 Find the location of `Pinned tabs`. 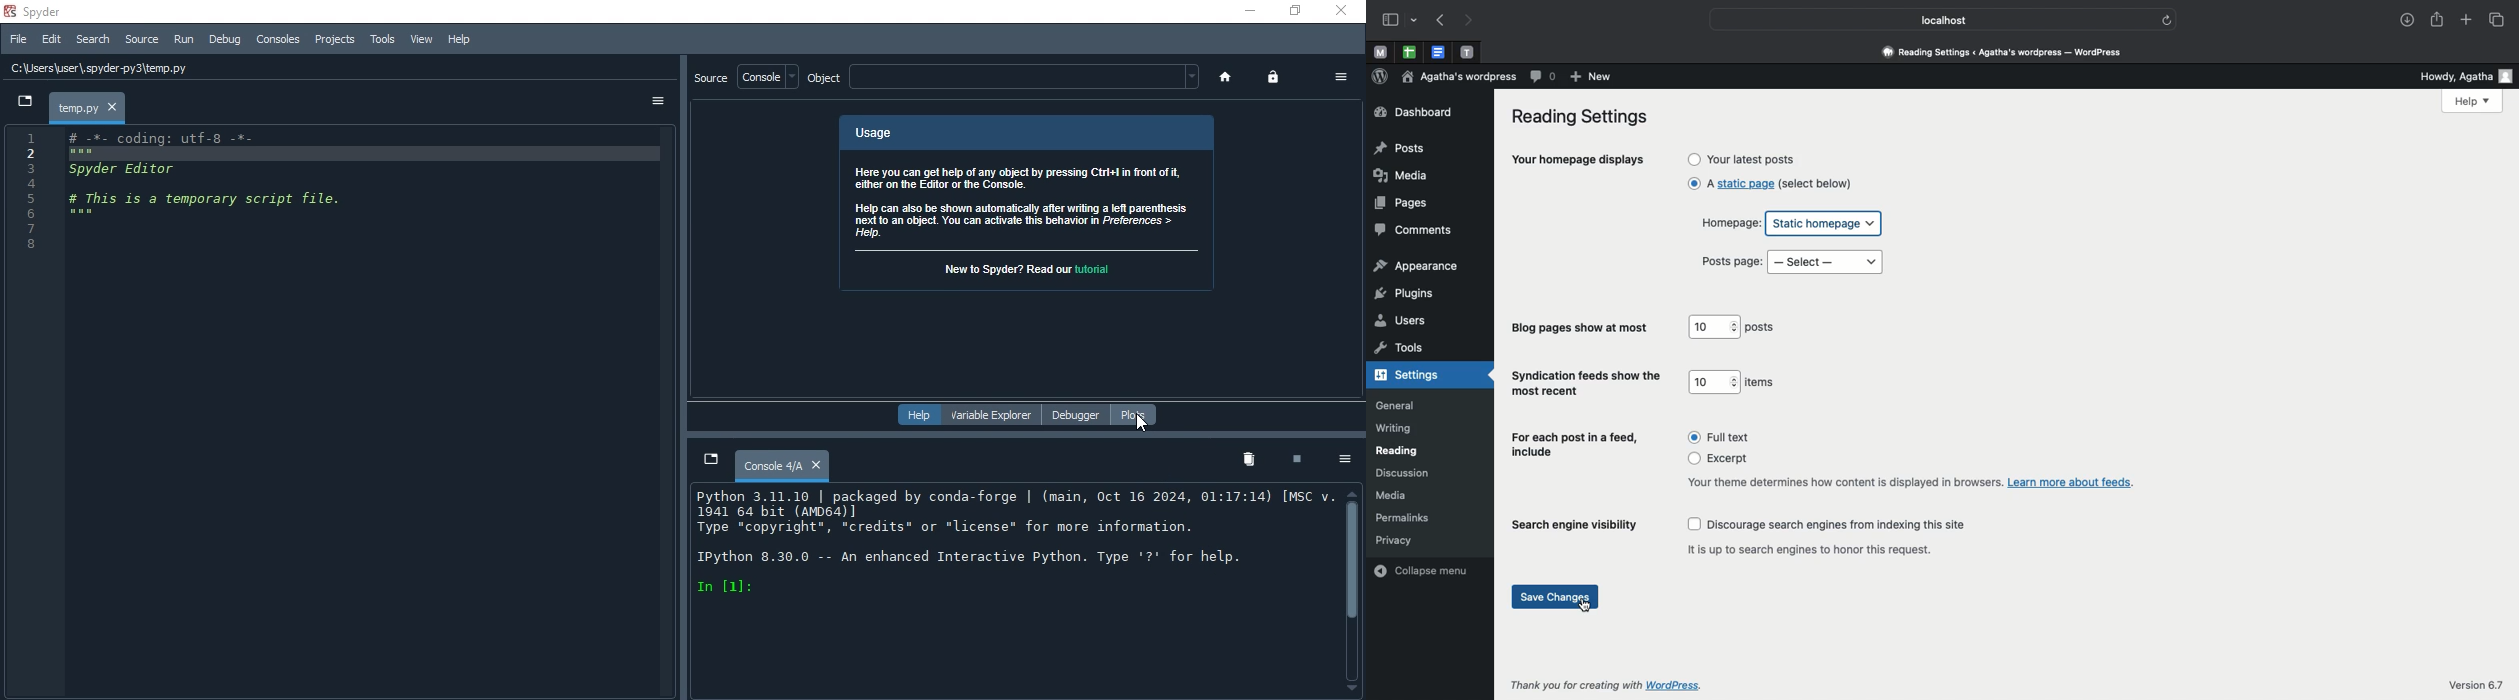

Pinned tabs is located at coordinates (1441, 51).